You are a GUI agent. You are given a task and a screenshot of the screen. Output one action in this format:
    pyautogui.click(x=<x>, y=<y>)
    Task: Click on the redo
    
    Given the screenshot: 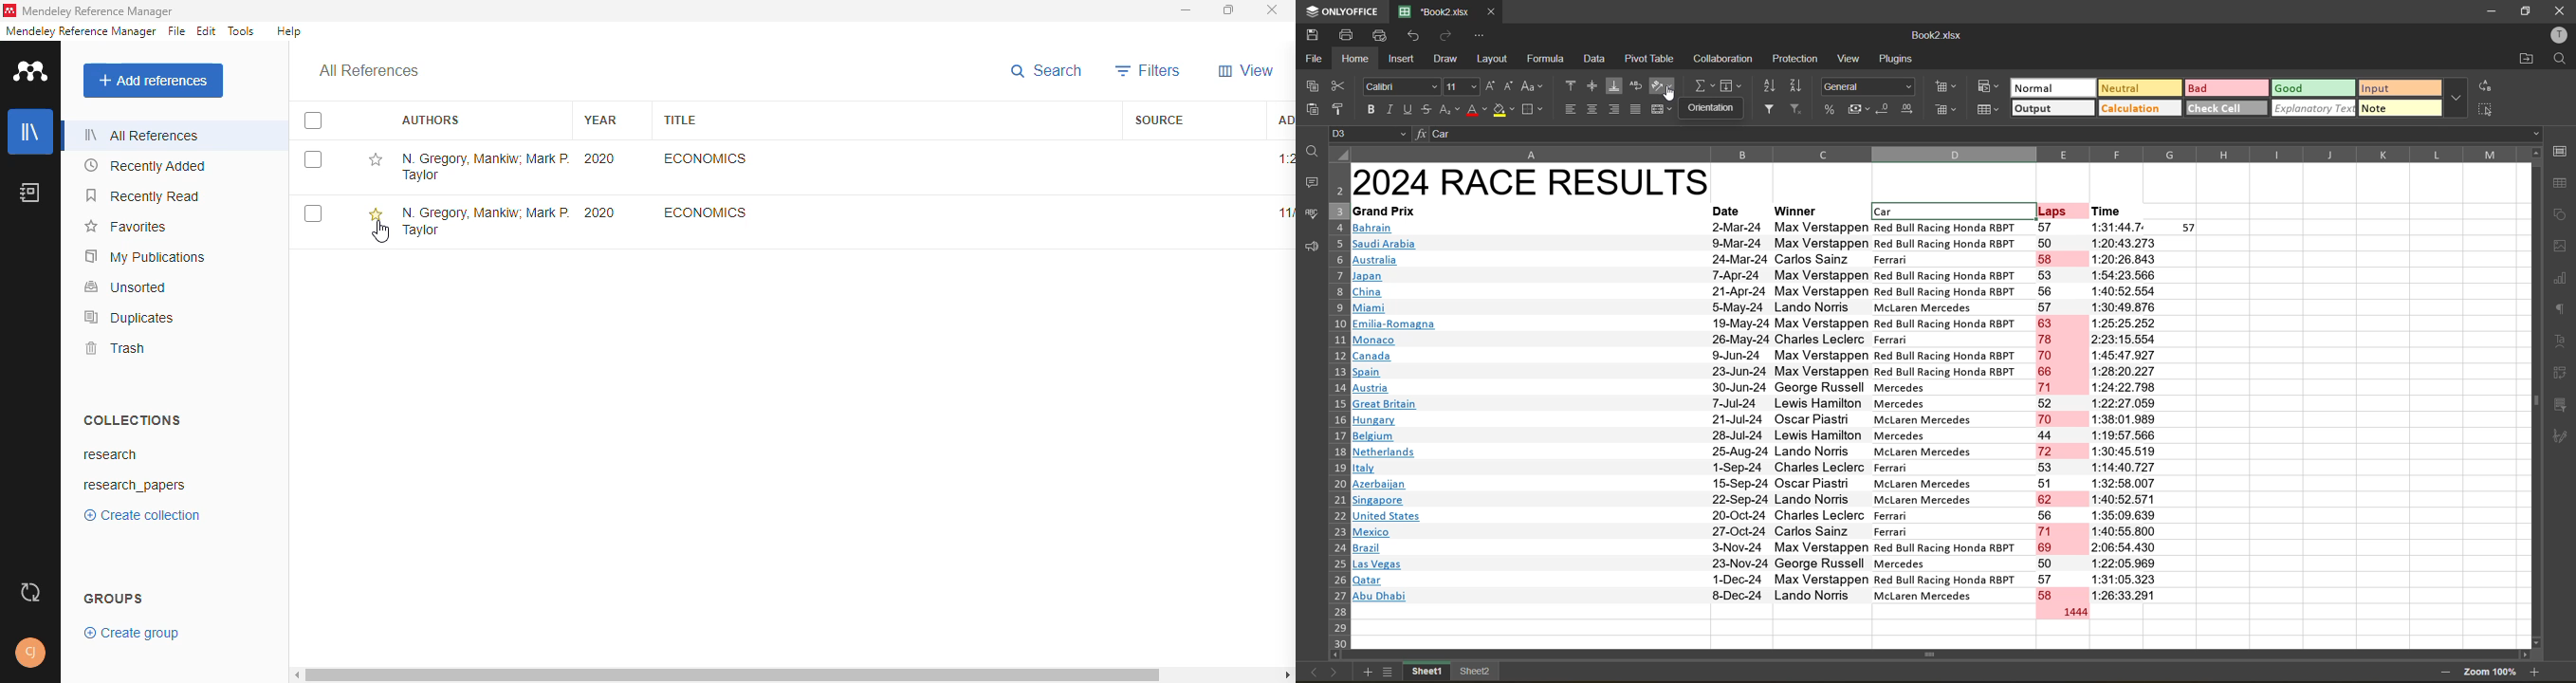 What is the action you would take?
    pyautogui.click(x=1445, y=35)
    